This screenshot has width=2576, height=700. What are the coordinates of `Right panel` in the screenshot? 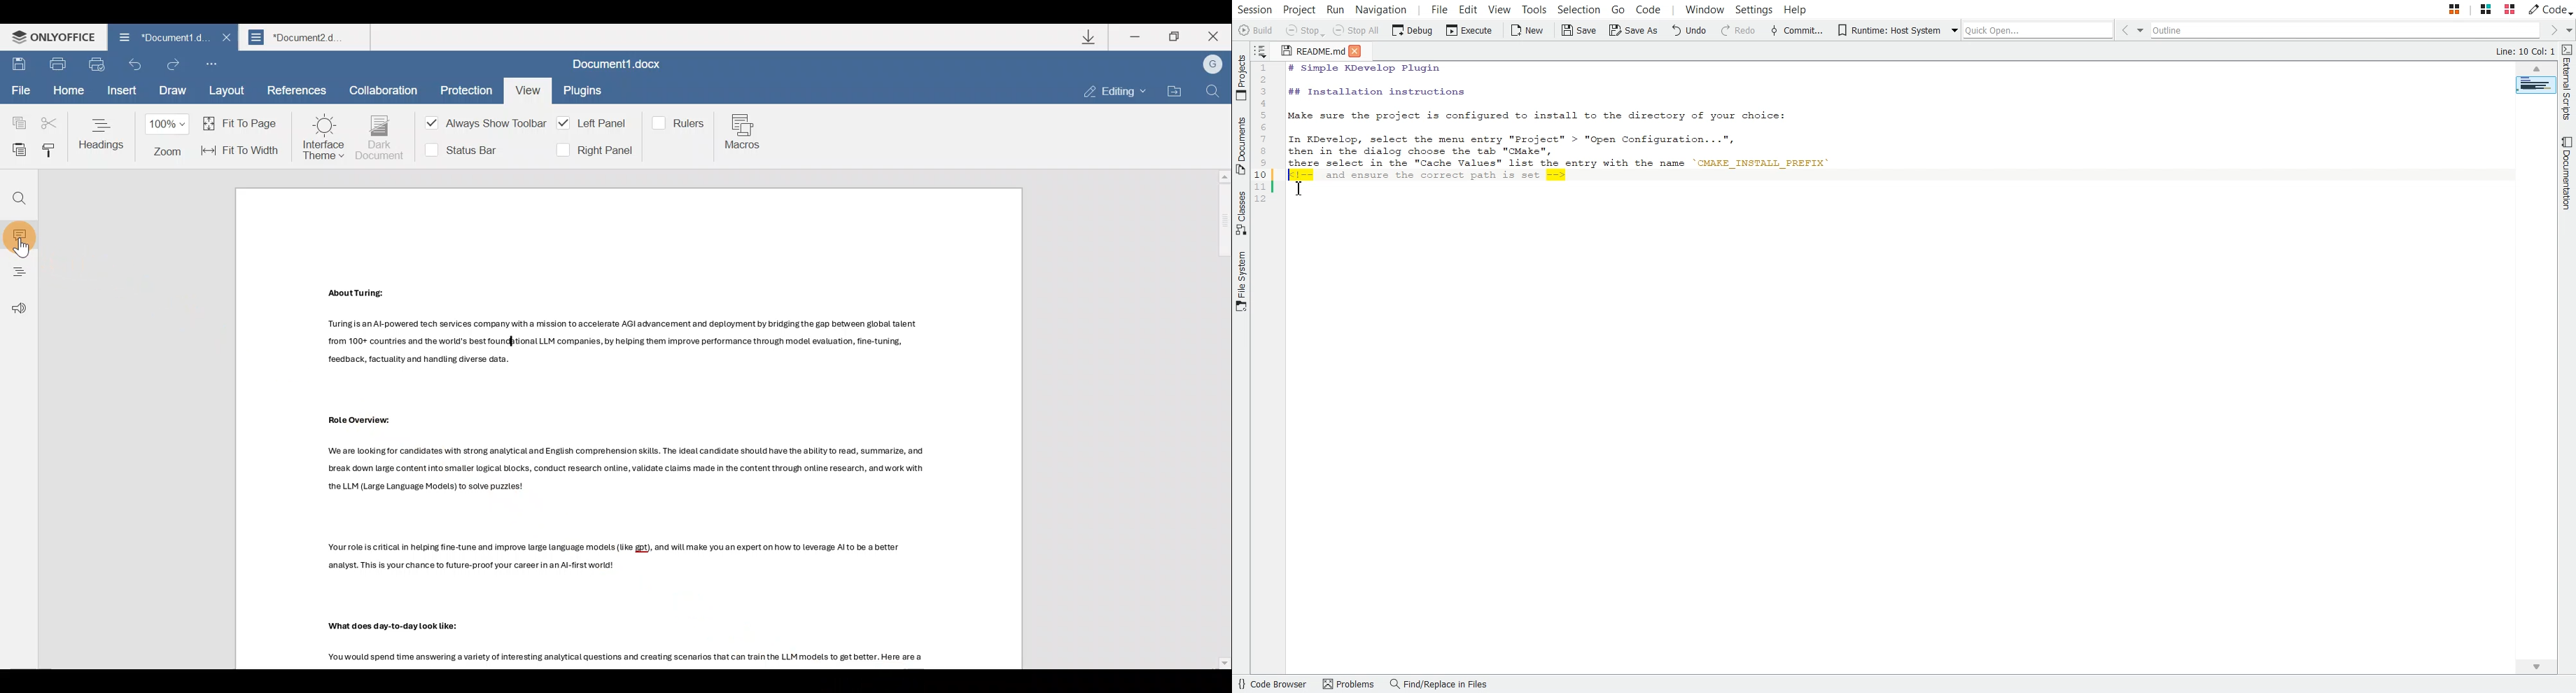 It's located at (594, 150).